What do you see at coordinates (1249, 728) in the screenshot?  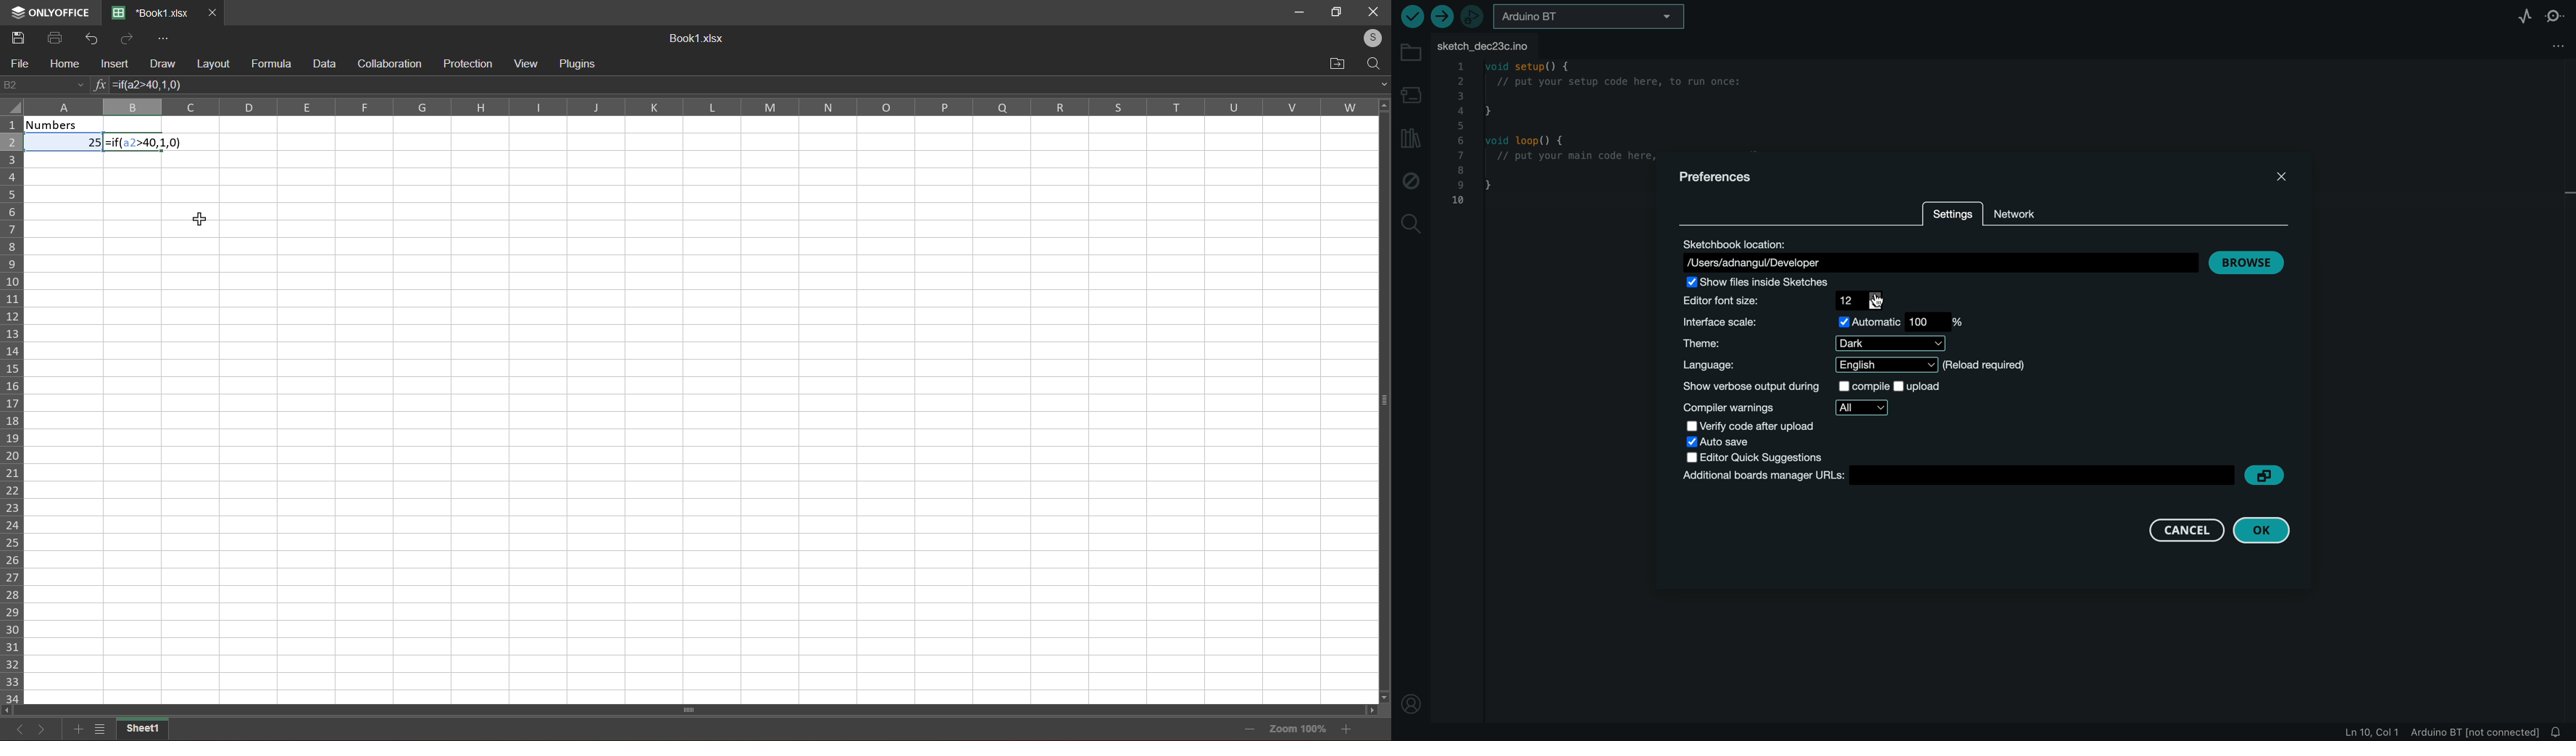 I see `zoom out` at bounding box center [1249, 728].